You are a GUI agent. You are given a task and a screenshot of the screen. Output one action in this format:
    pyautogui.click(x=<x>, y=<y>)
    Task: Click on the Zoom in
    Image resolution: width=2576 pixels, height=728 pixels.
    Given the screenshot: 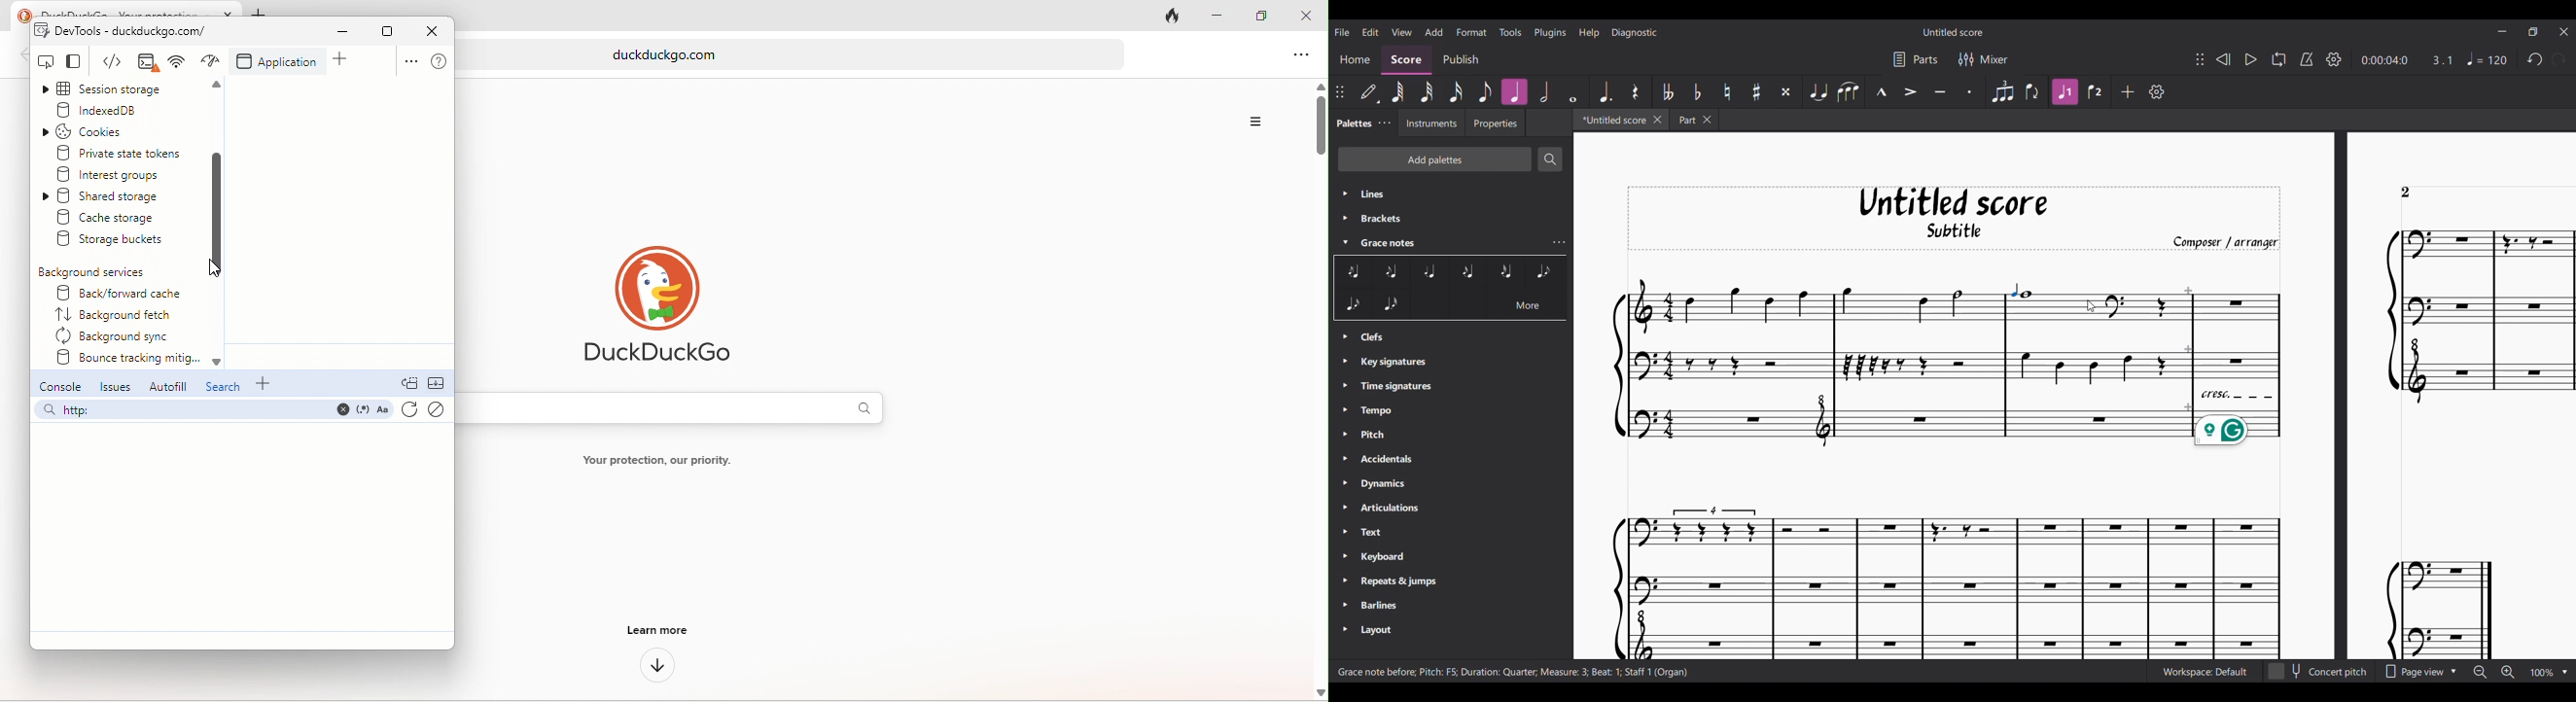 What is the action you would take?
    pyautogui.click(x=2508, y=672)
    